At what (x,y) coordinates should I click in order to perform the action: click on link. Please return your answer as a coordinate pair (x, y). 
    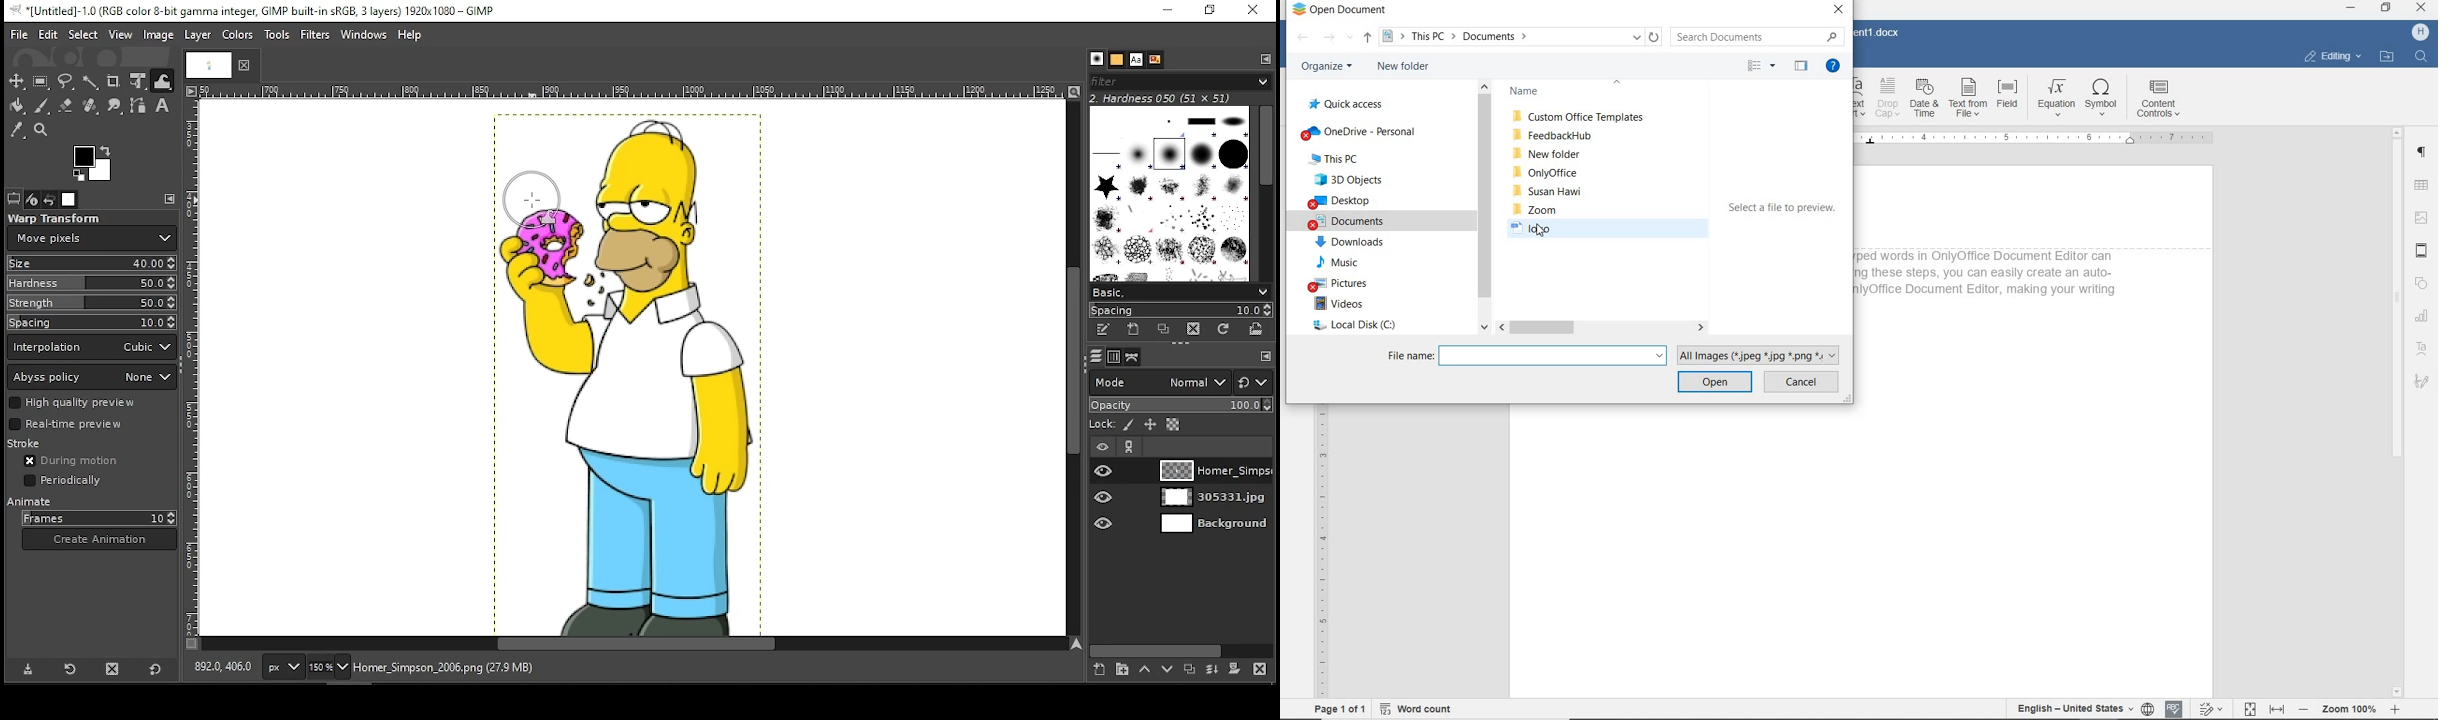
    Looking at the image, I should click on (1129, 447).